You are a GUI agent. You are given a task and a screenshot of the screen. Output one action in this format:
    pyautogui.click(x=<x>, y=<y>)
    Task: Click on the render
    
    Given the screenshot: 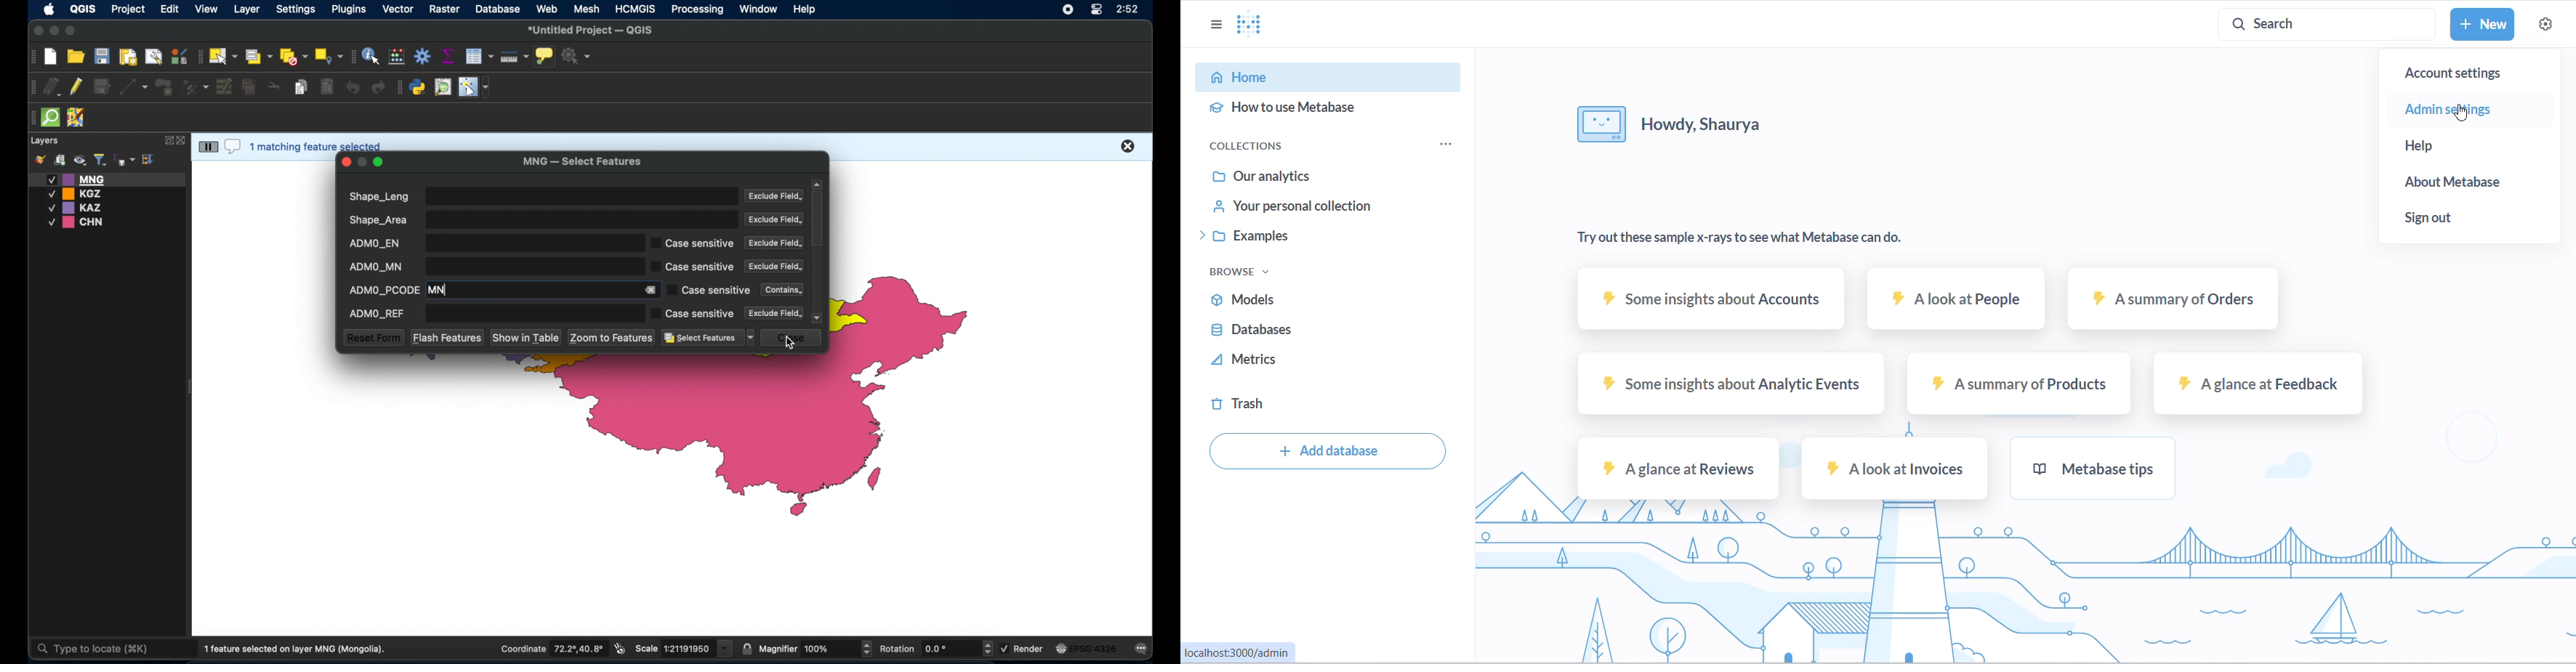 What is the action you would take?
    pyautogui.click(x=1025, y=648)
    